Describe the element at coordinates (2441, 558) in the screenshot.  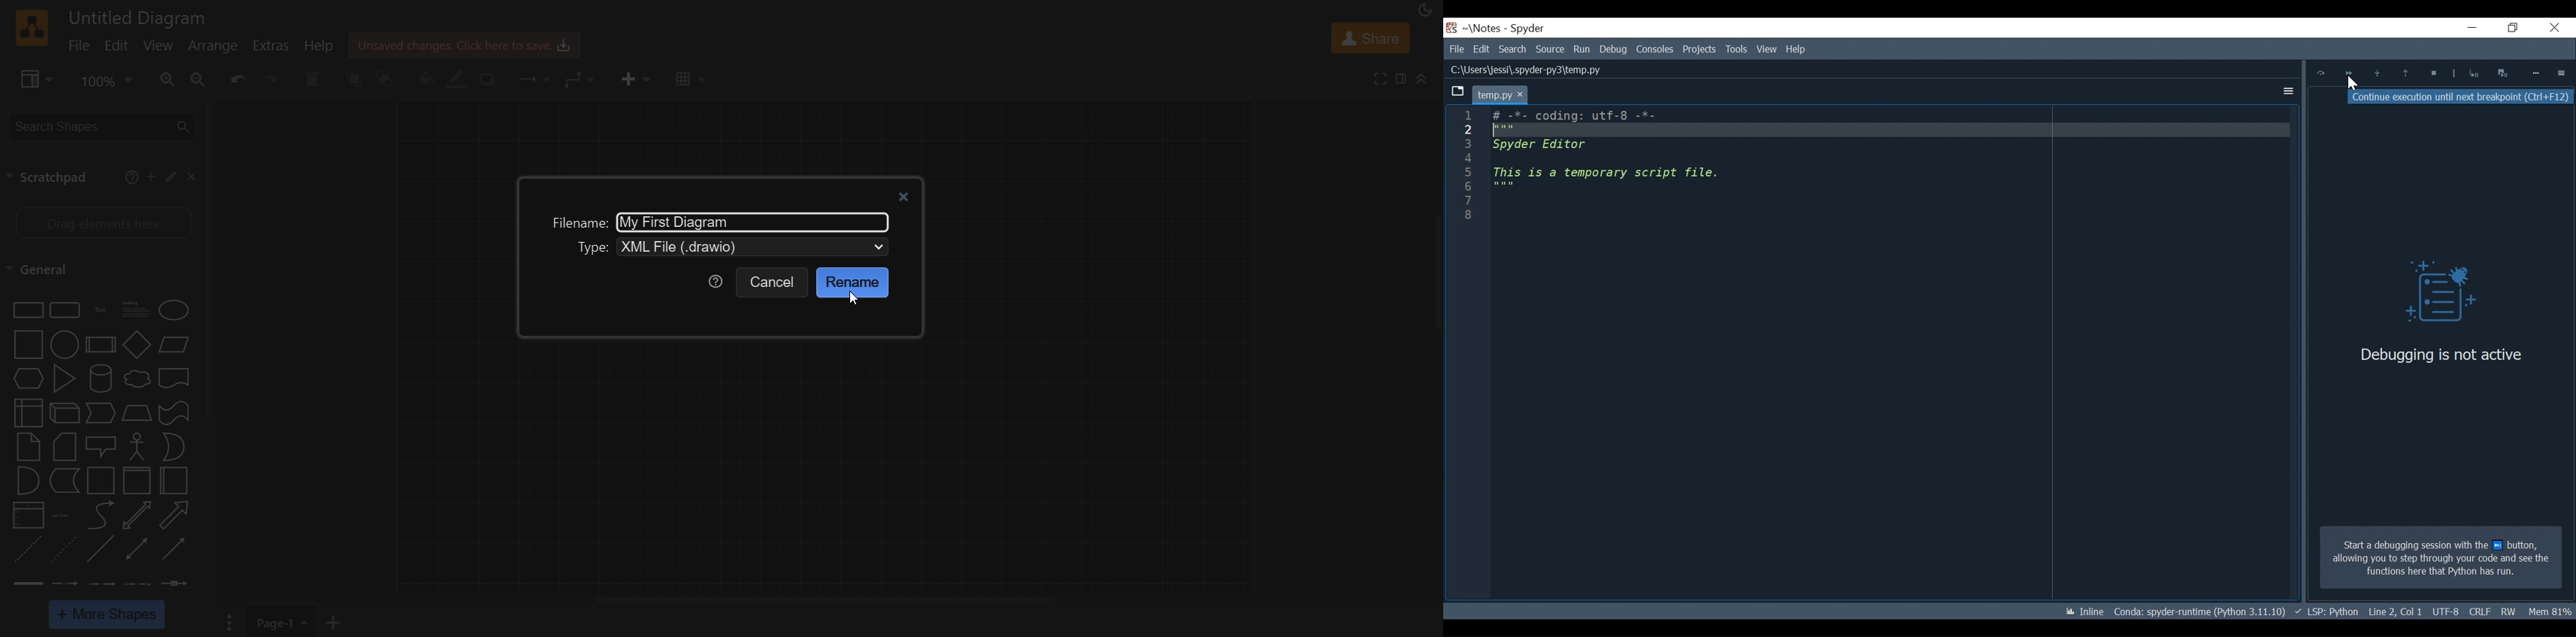
I see `Start a debugging session with the next button allowing you to step through your code and see the functions here that Python has run` at that location.